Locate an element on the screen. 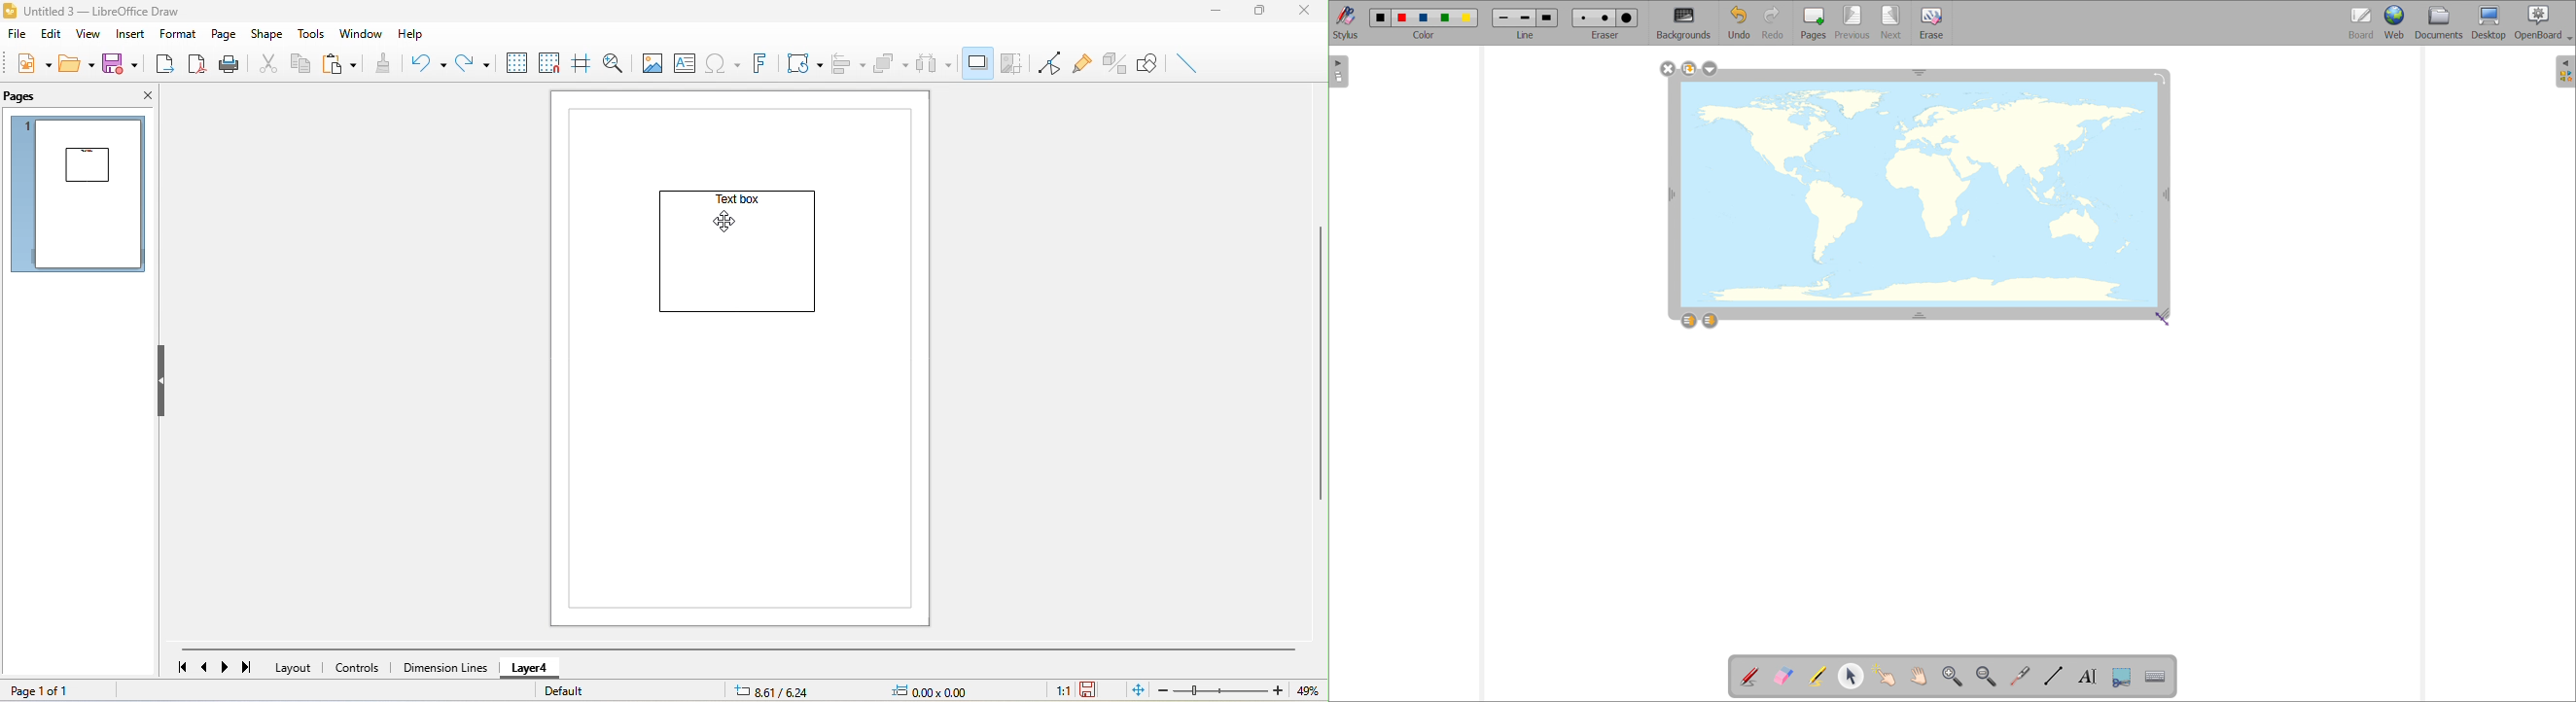 Image resolution: width=2576 pixels, height=728 pixels. cut is located at coordinates (269, 64).